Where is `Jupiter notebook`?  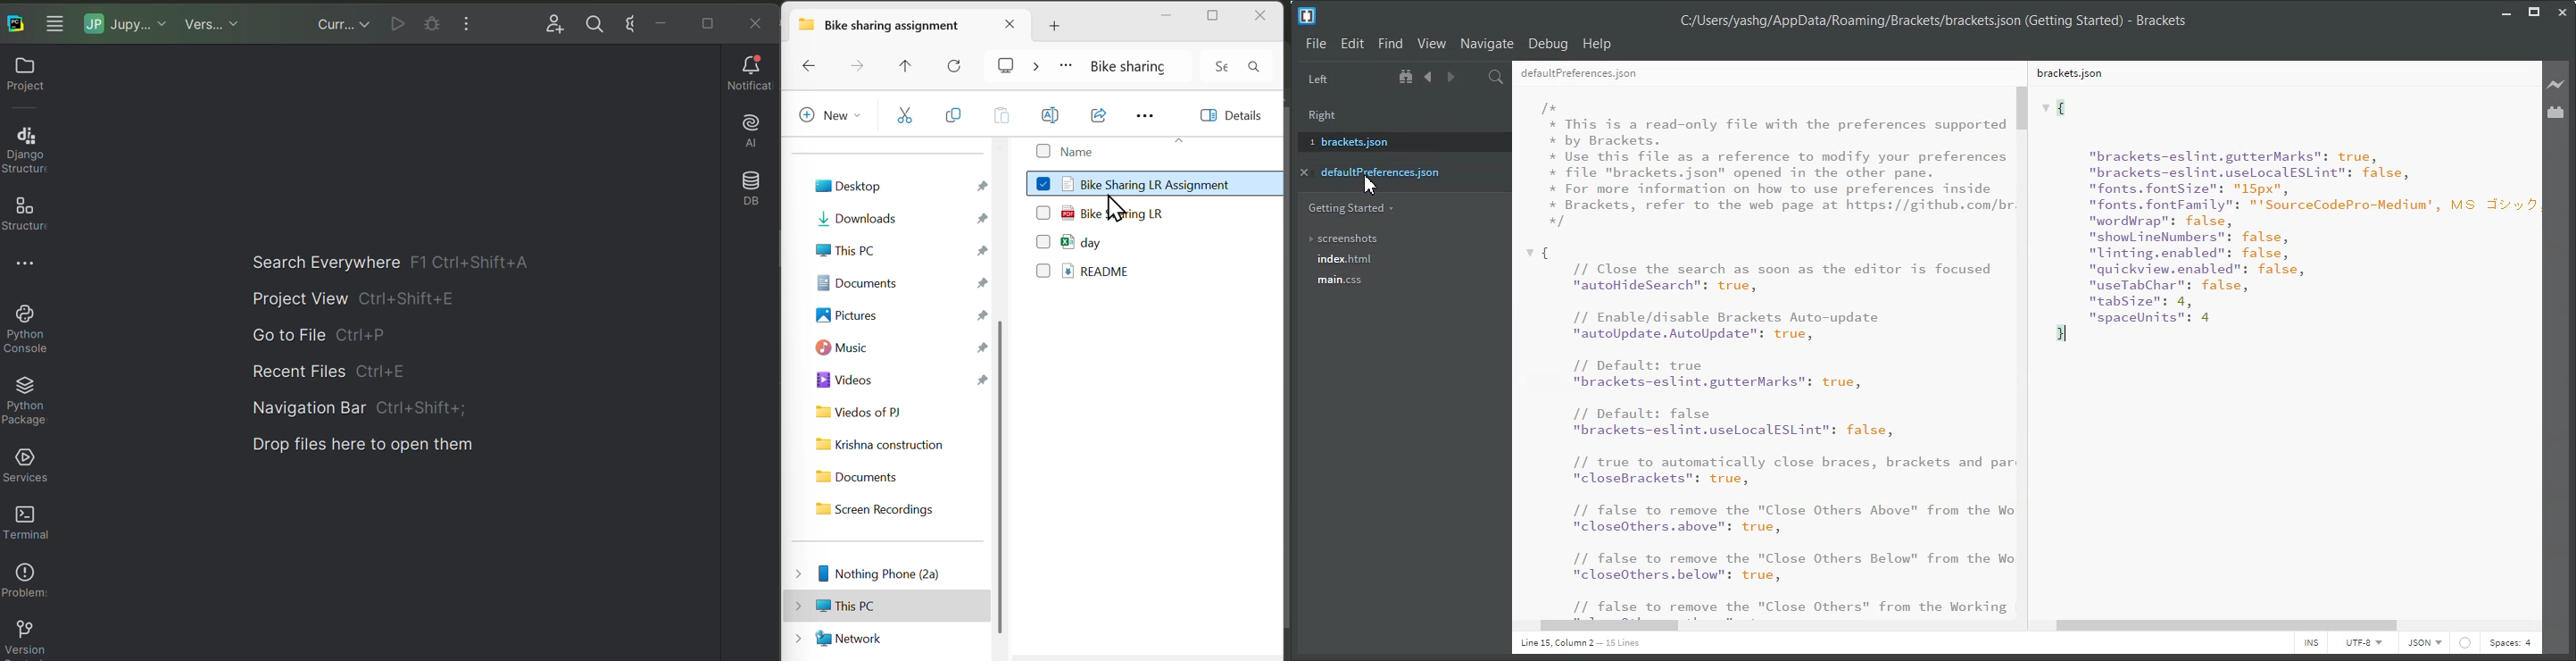 Jupiter notebook is located at coordinates (130, 23).